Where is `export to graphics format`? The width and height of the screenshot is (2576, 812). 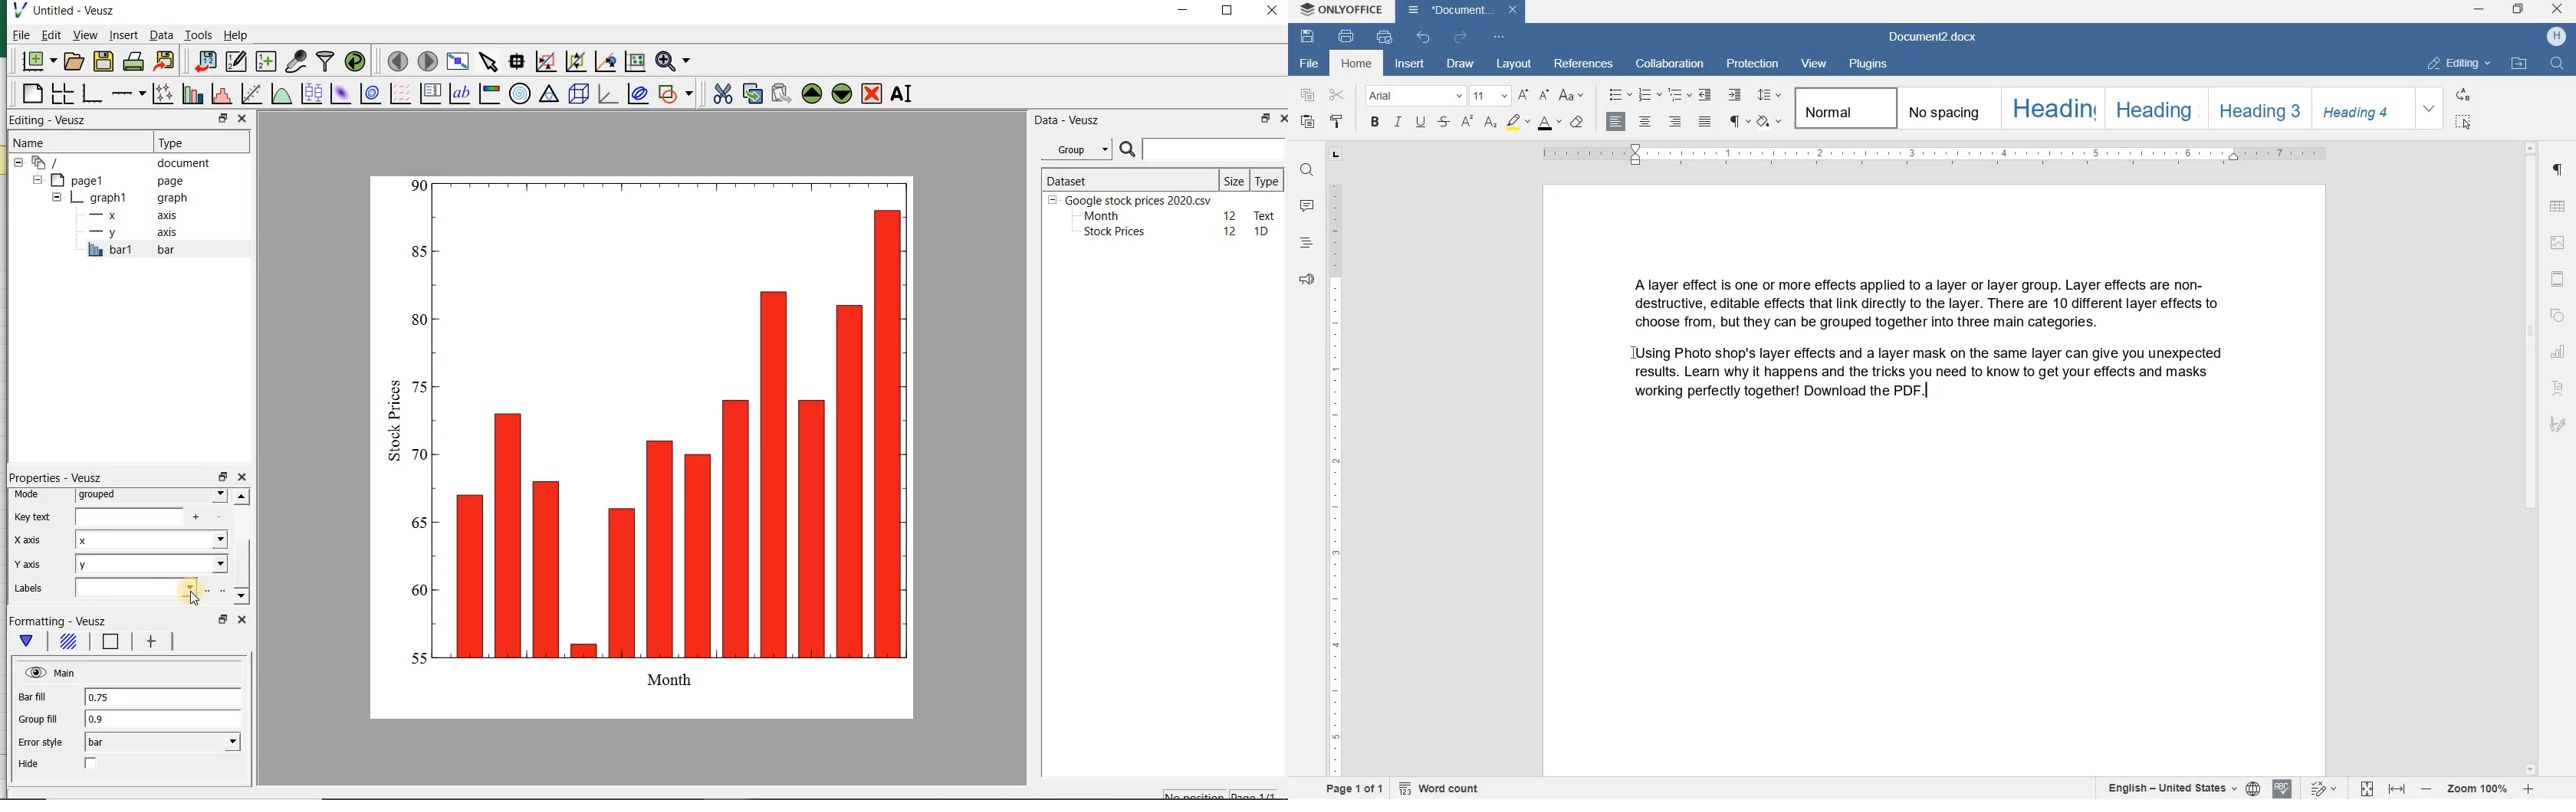
export to graphics format is located at coordinates (165, 62).